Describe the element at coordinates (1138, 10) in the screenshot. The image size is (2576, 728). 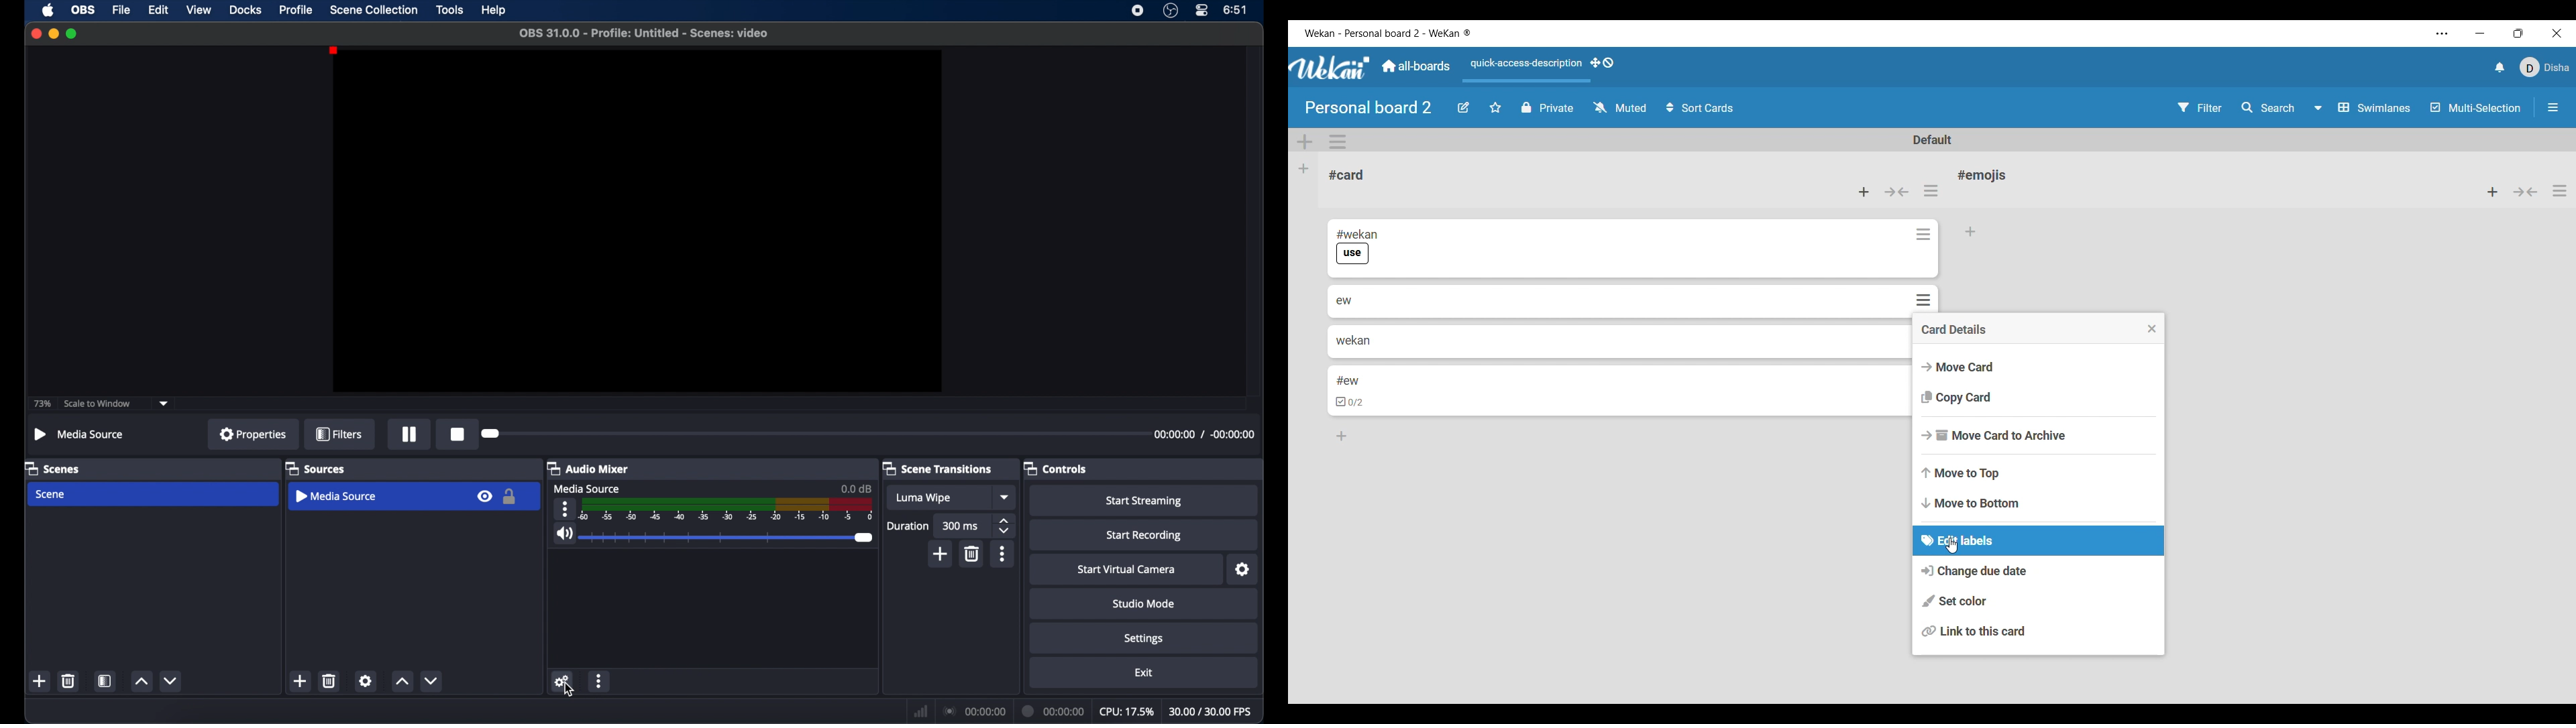
I see `screen recorder icon` at that location.